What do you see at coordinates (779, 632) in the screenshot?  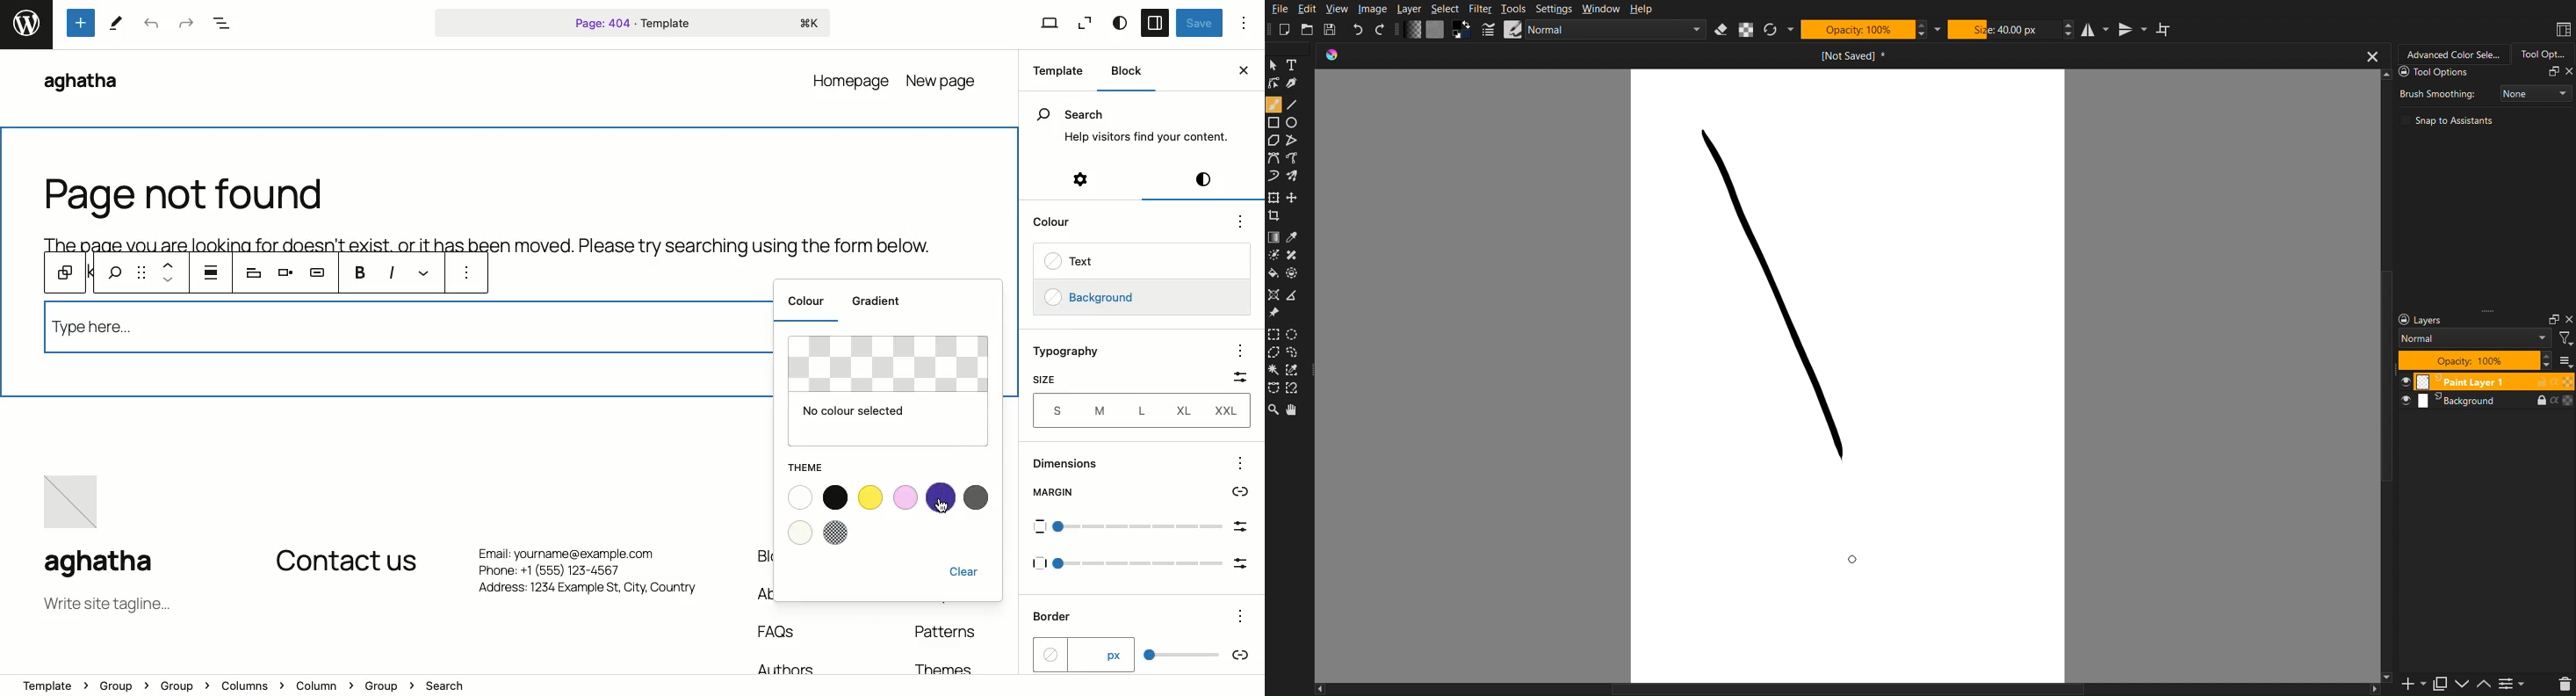 I see `FAQs` at bounding box center [779, 632].